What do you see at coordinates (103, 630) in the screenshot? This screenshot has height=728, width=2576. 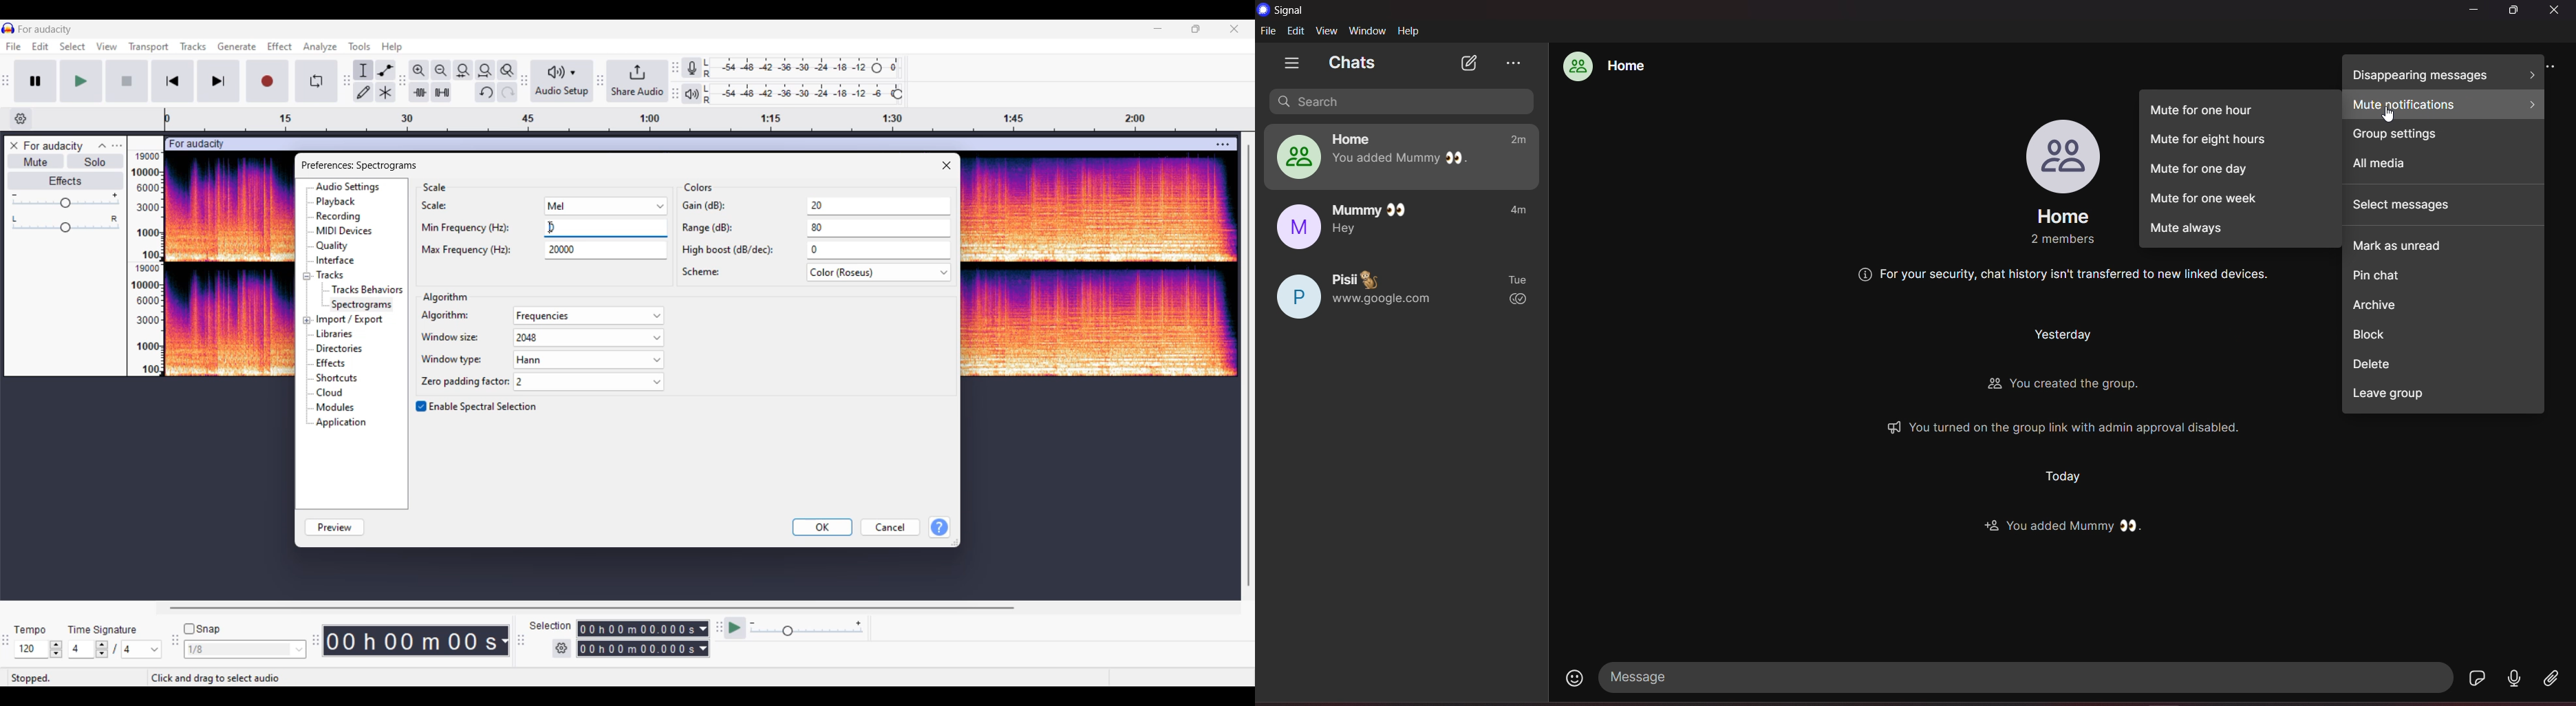 I see `Indicates time signature settings ` at bounding box center [103, 630].